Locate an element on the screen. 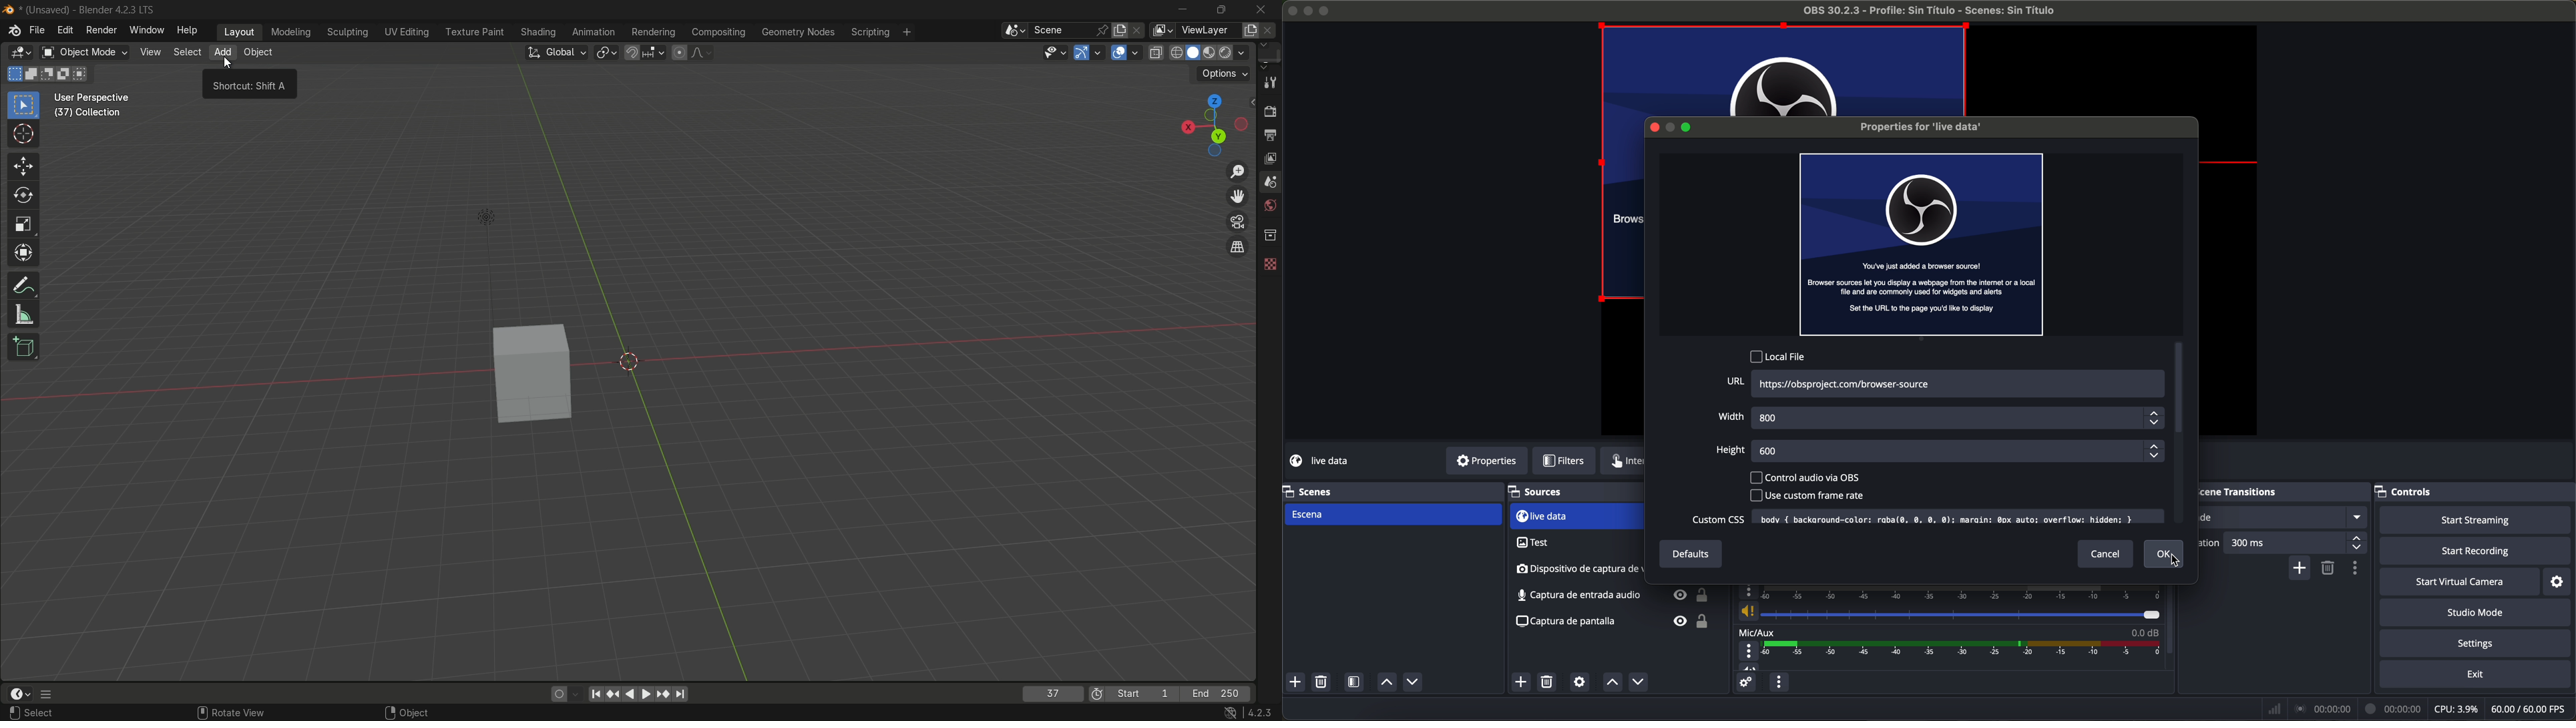 This screenshot has width=2576, height=728. render is located at coordinates (1237, 51).